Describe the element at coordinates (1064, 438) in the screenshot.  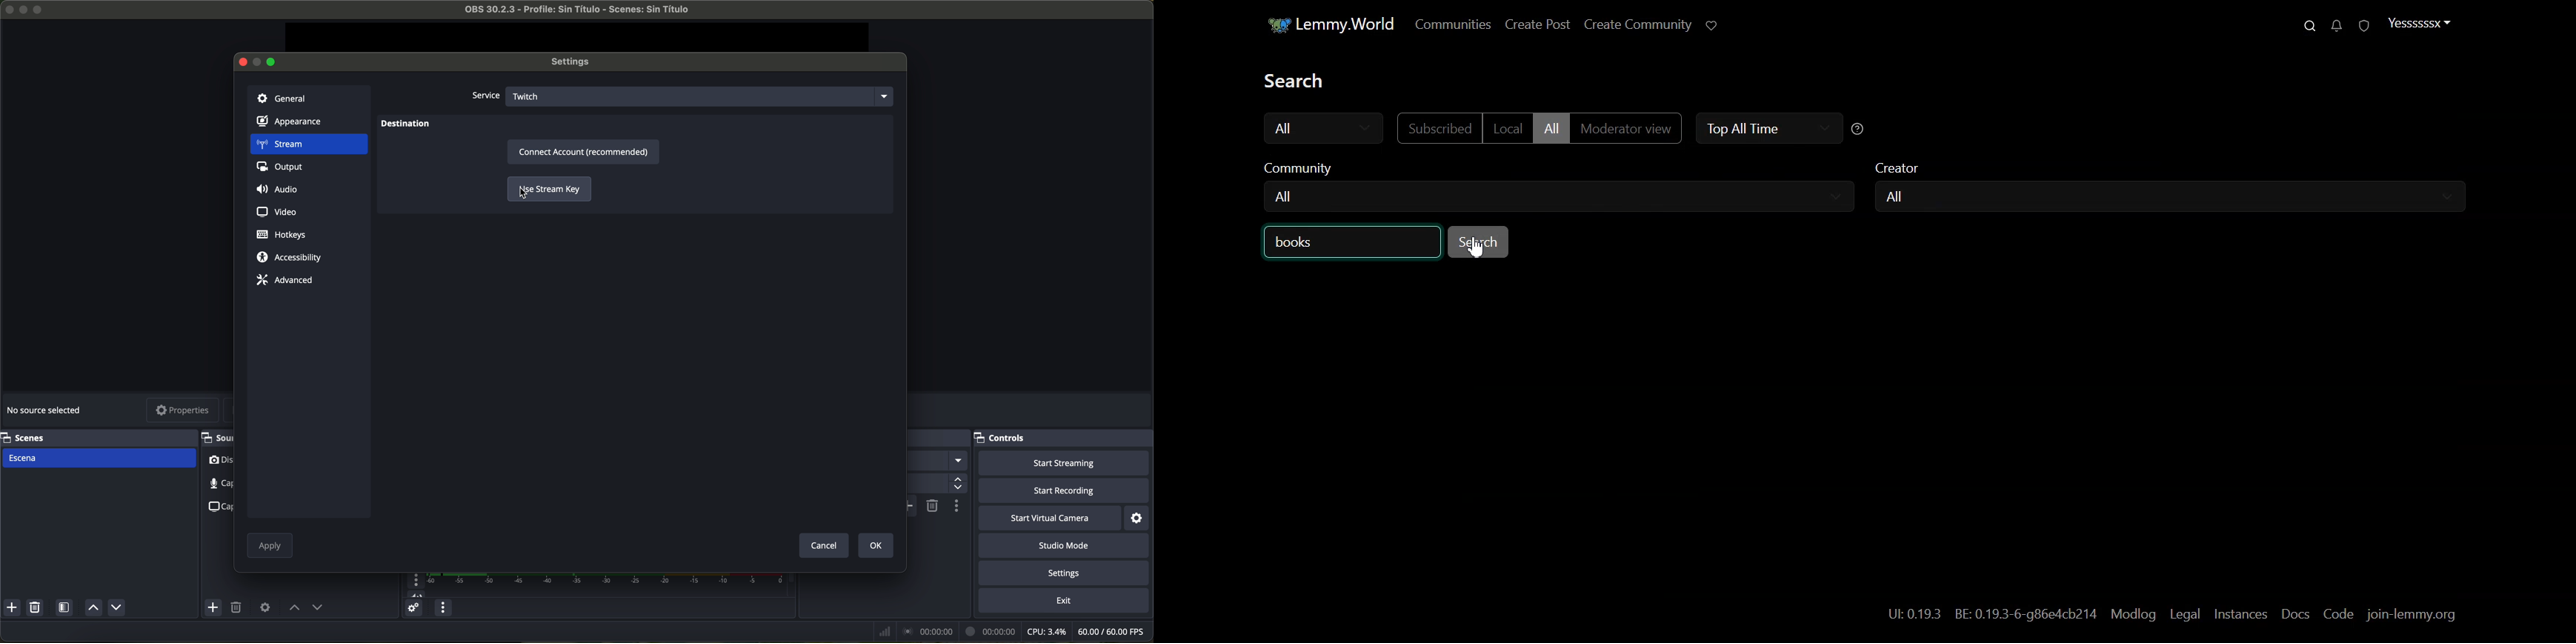
I see `controls` at that location.